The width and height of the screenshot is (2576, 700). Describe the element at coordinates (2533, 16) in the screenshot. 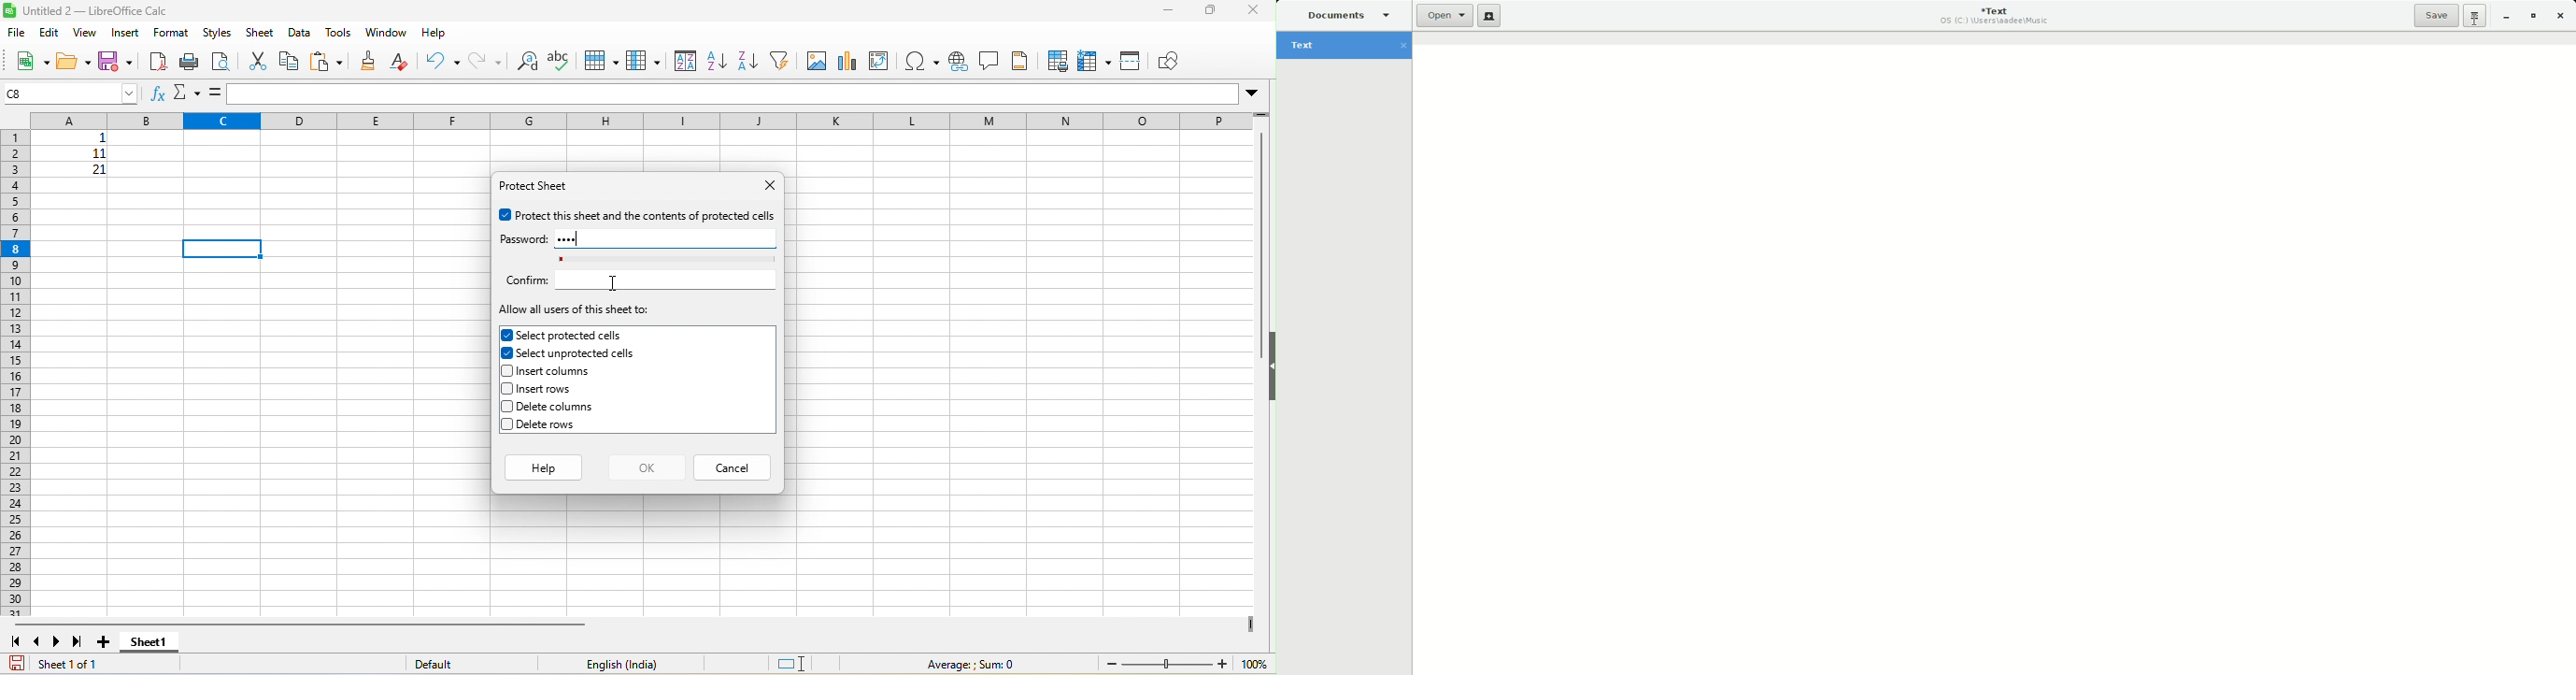

I see `Restore` at that location.